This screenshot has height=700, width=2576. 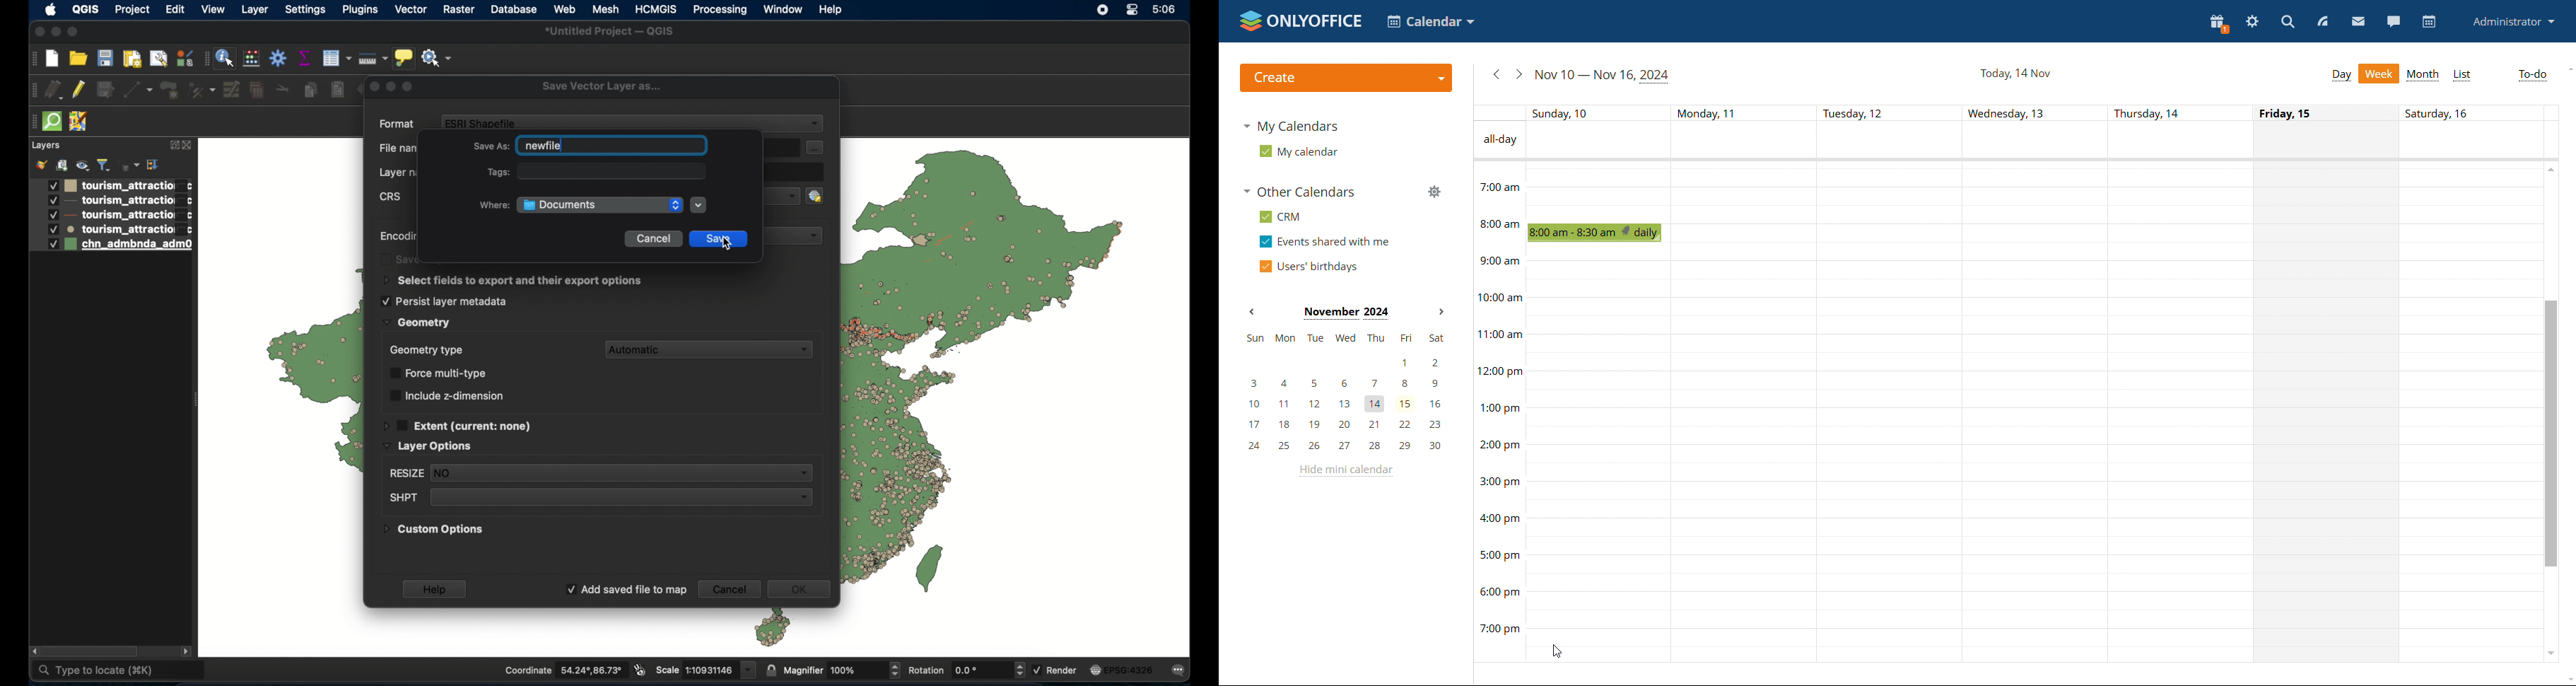 I want to click on select application, so click(x=1431, y=21).